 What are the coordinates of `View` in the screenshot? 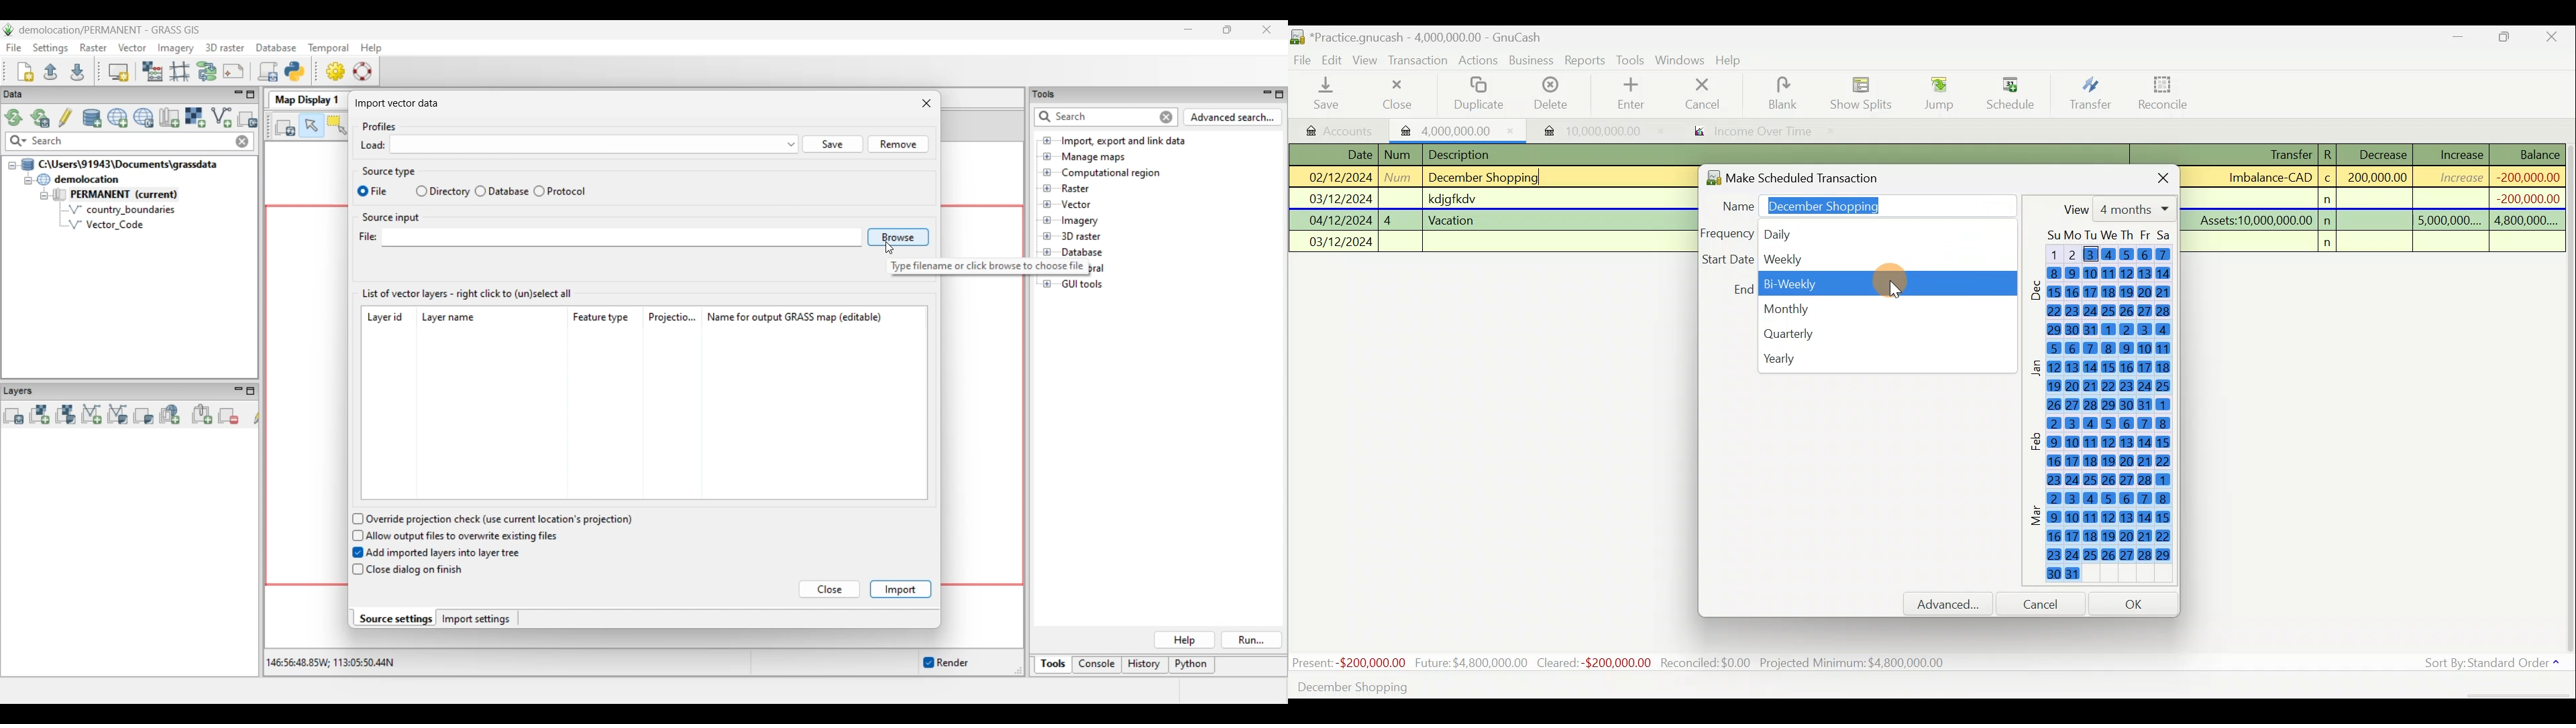 It's located at (1367, 60).